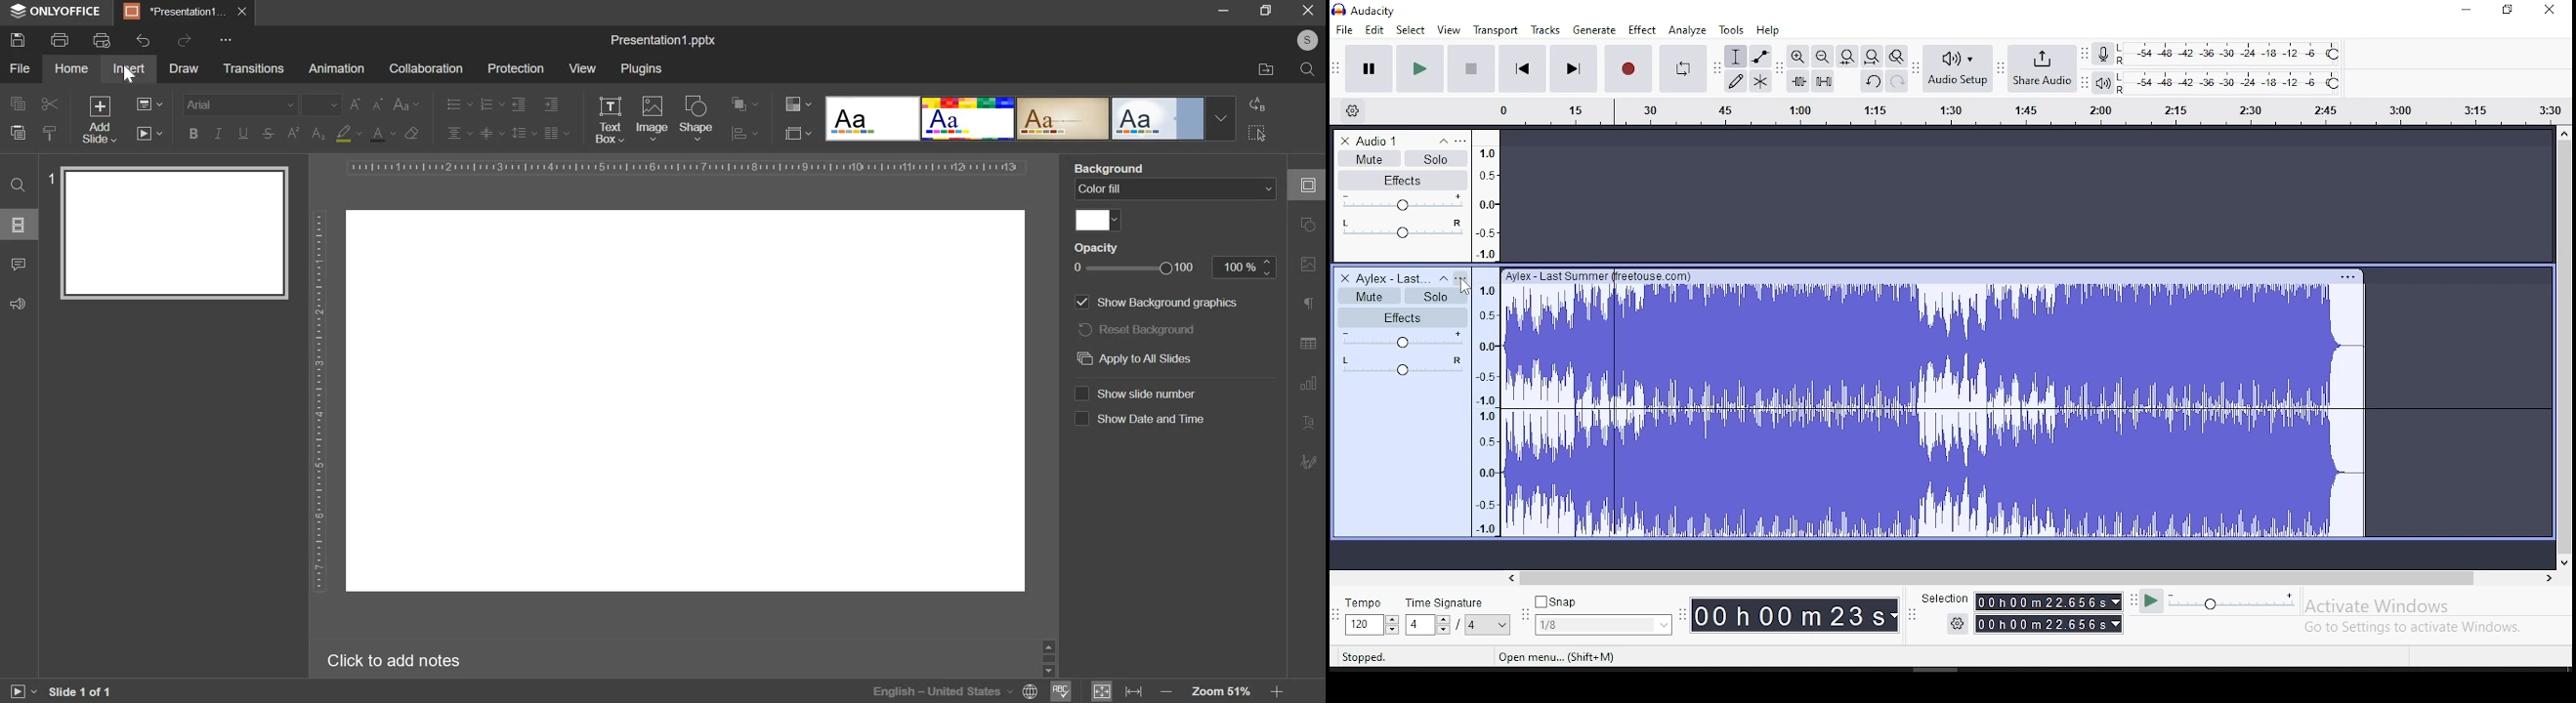 This screenshot has width=2576, height=728. What do you see at coordinates (1419, 69) in the screenshot?
I see `play` at bounding box center [1419, 69].